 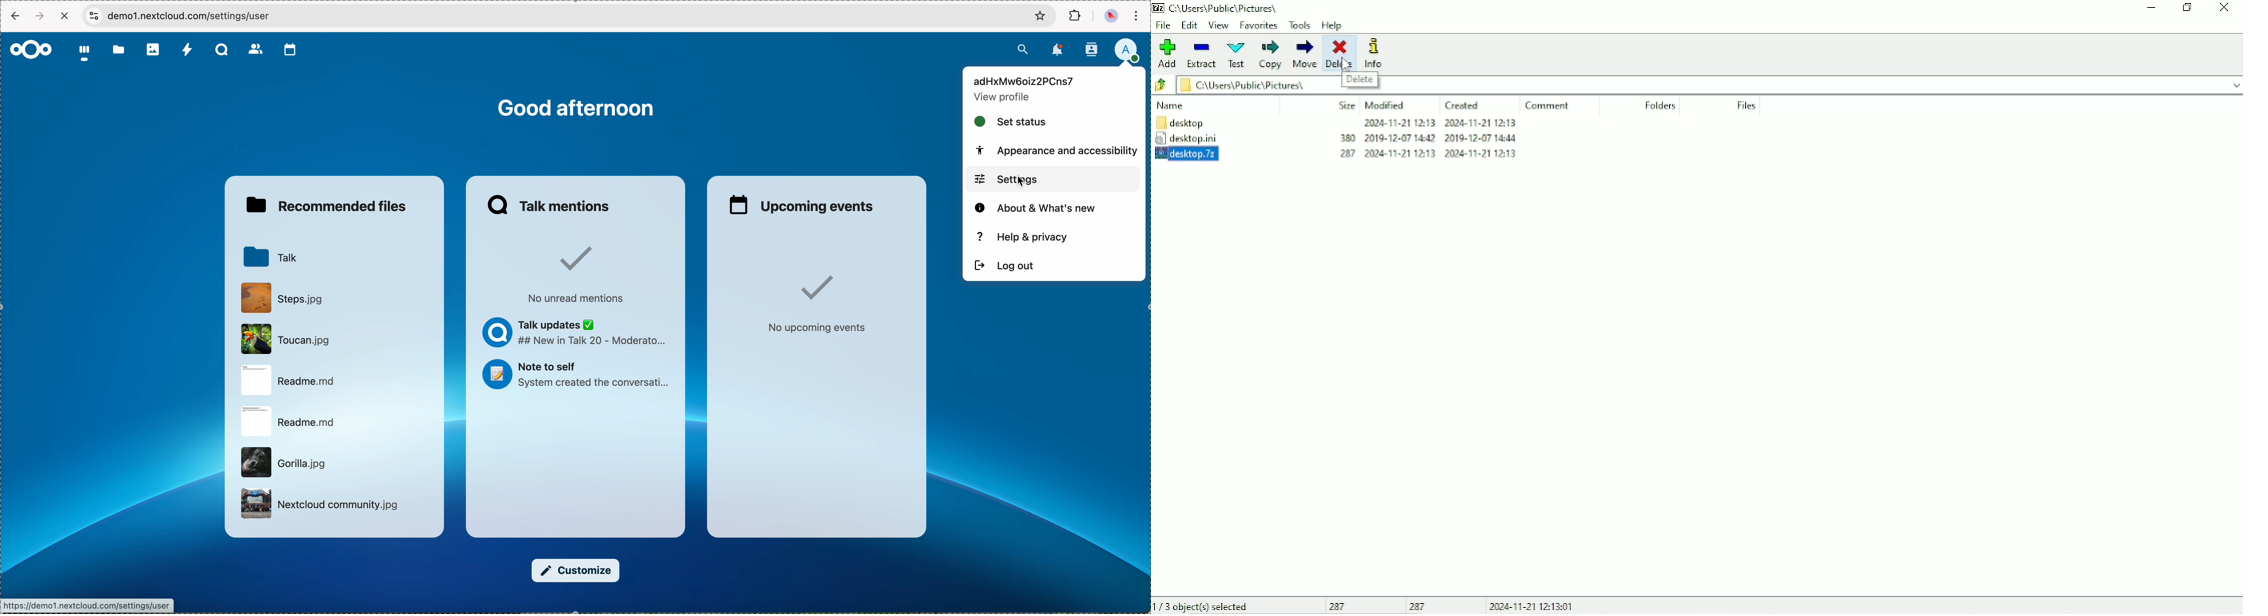 What do you see at coordinates (322, 504) in the screenshot?
I see `file` at bounding box center [322, 504].